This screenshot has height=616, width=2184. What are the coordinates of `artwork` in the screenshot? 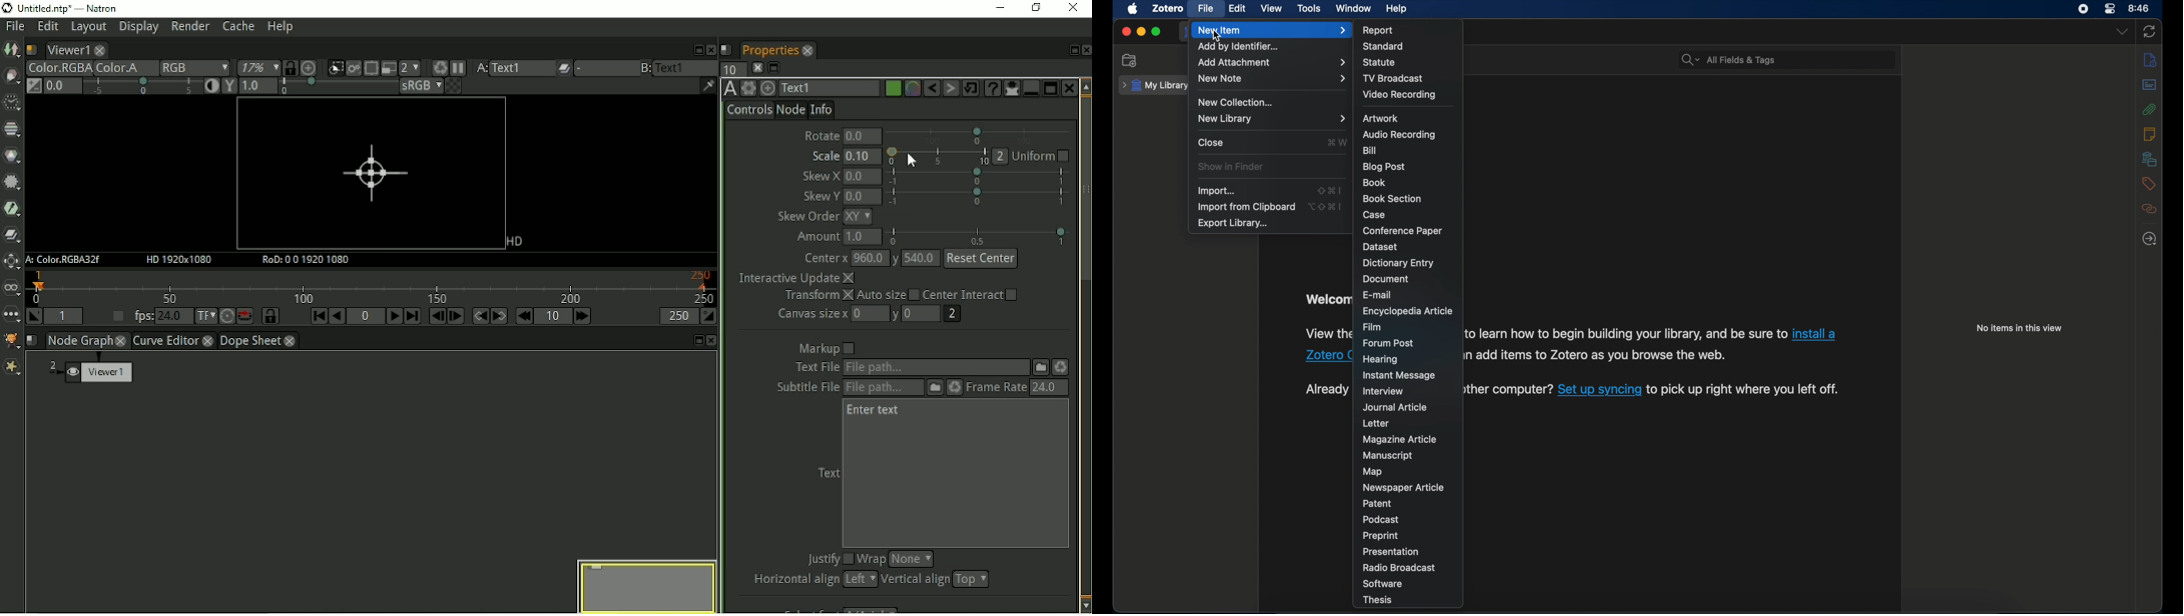 It's located at (1381, 118).